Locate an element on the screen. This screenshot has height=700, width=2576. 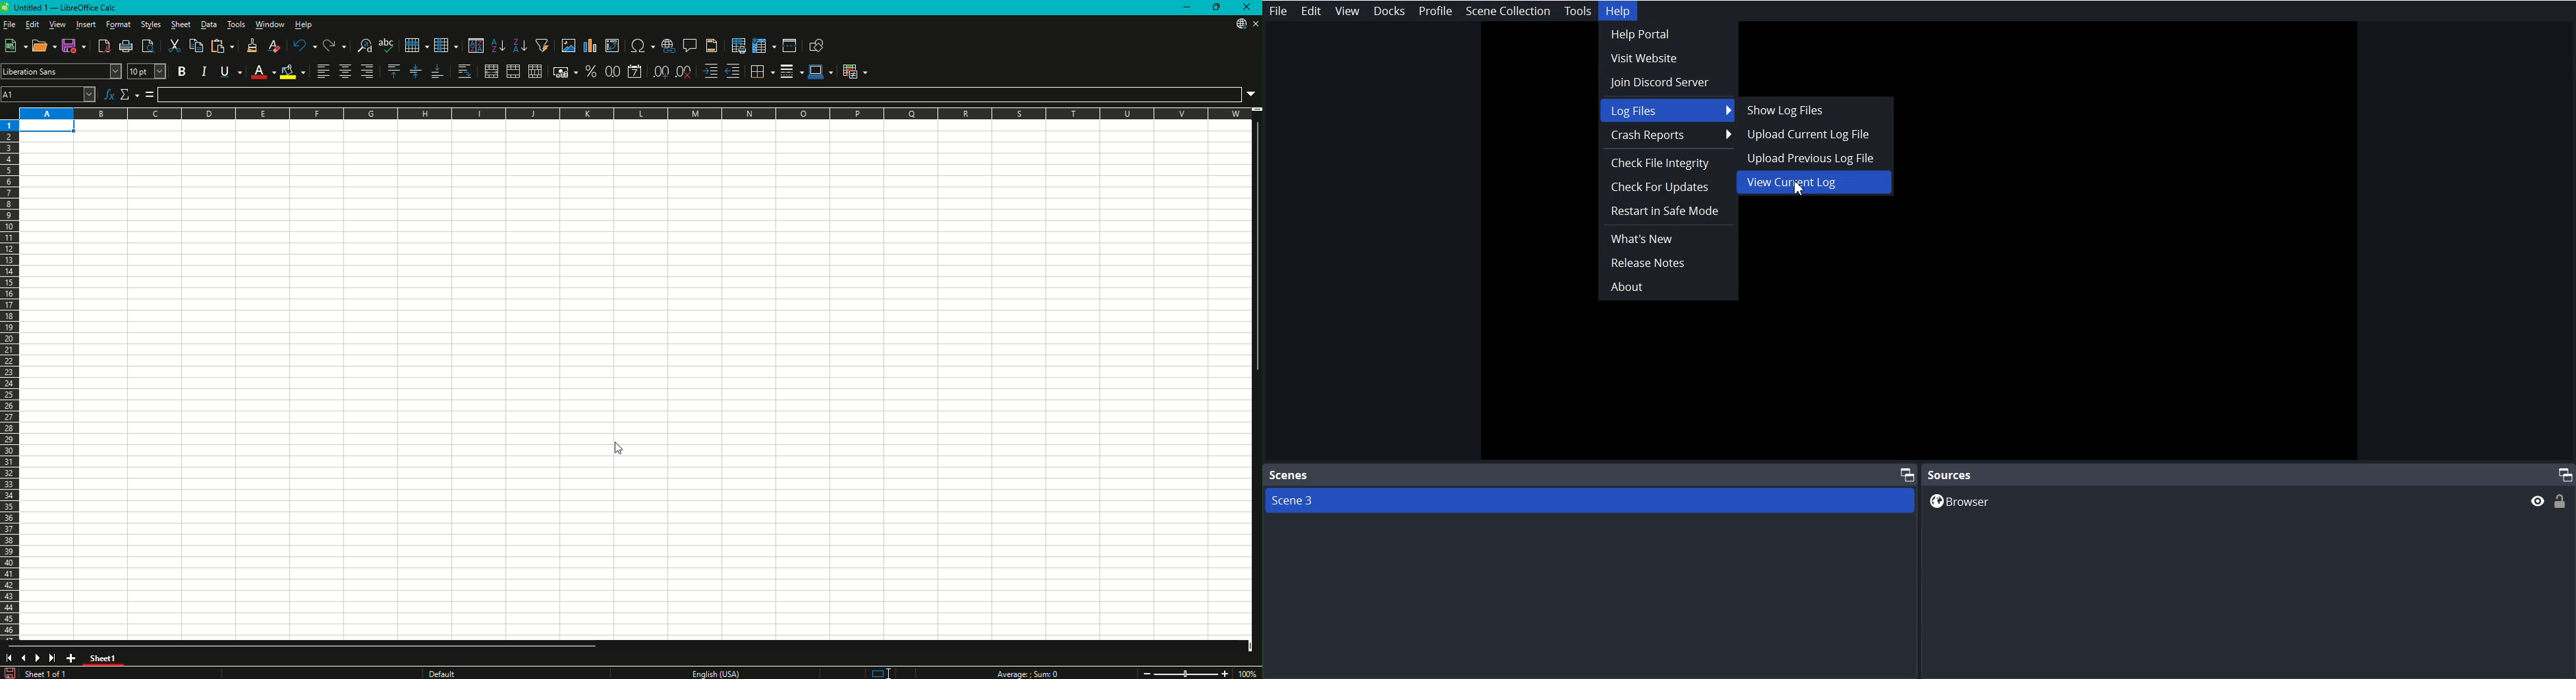
Text is located at coordinates (484, 672).